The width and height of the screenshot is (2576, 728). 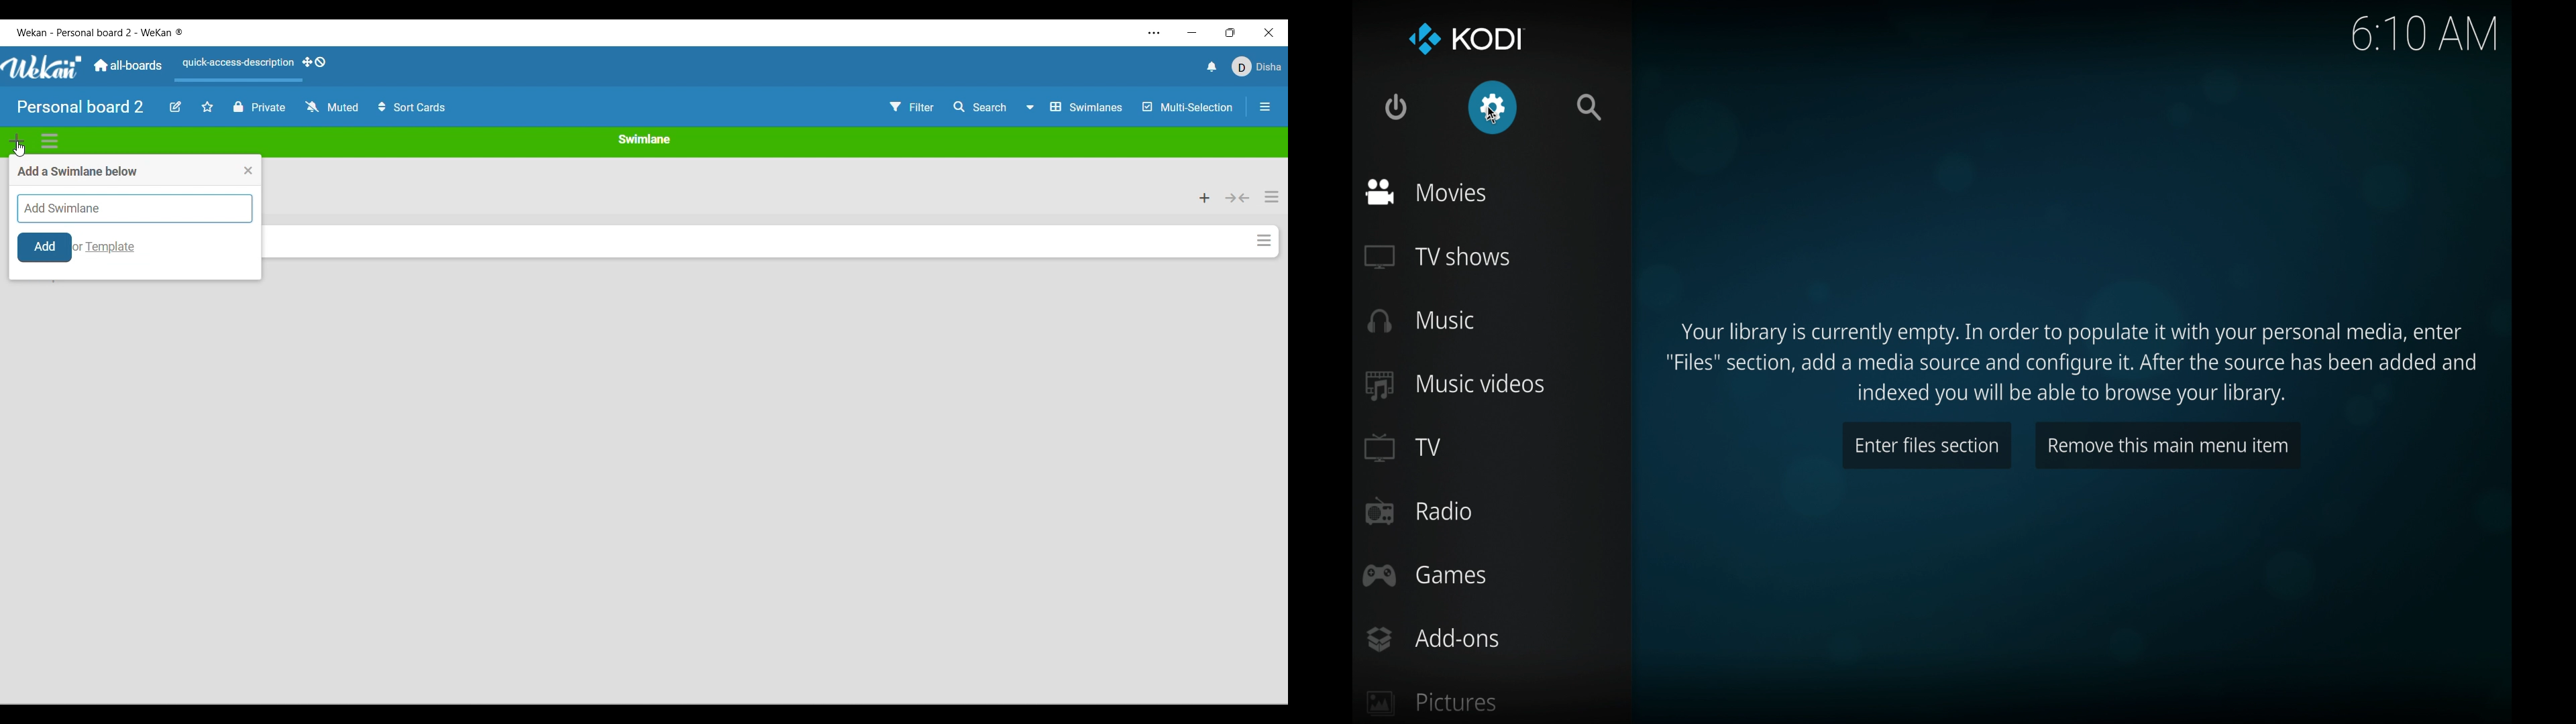 I want to click on Add card to top of list, so click(x=1205, y=198).